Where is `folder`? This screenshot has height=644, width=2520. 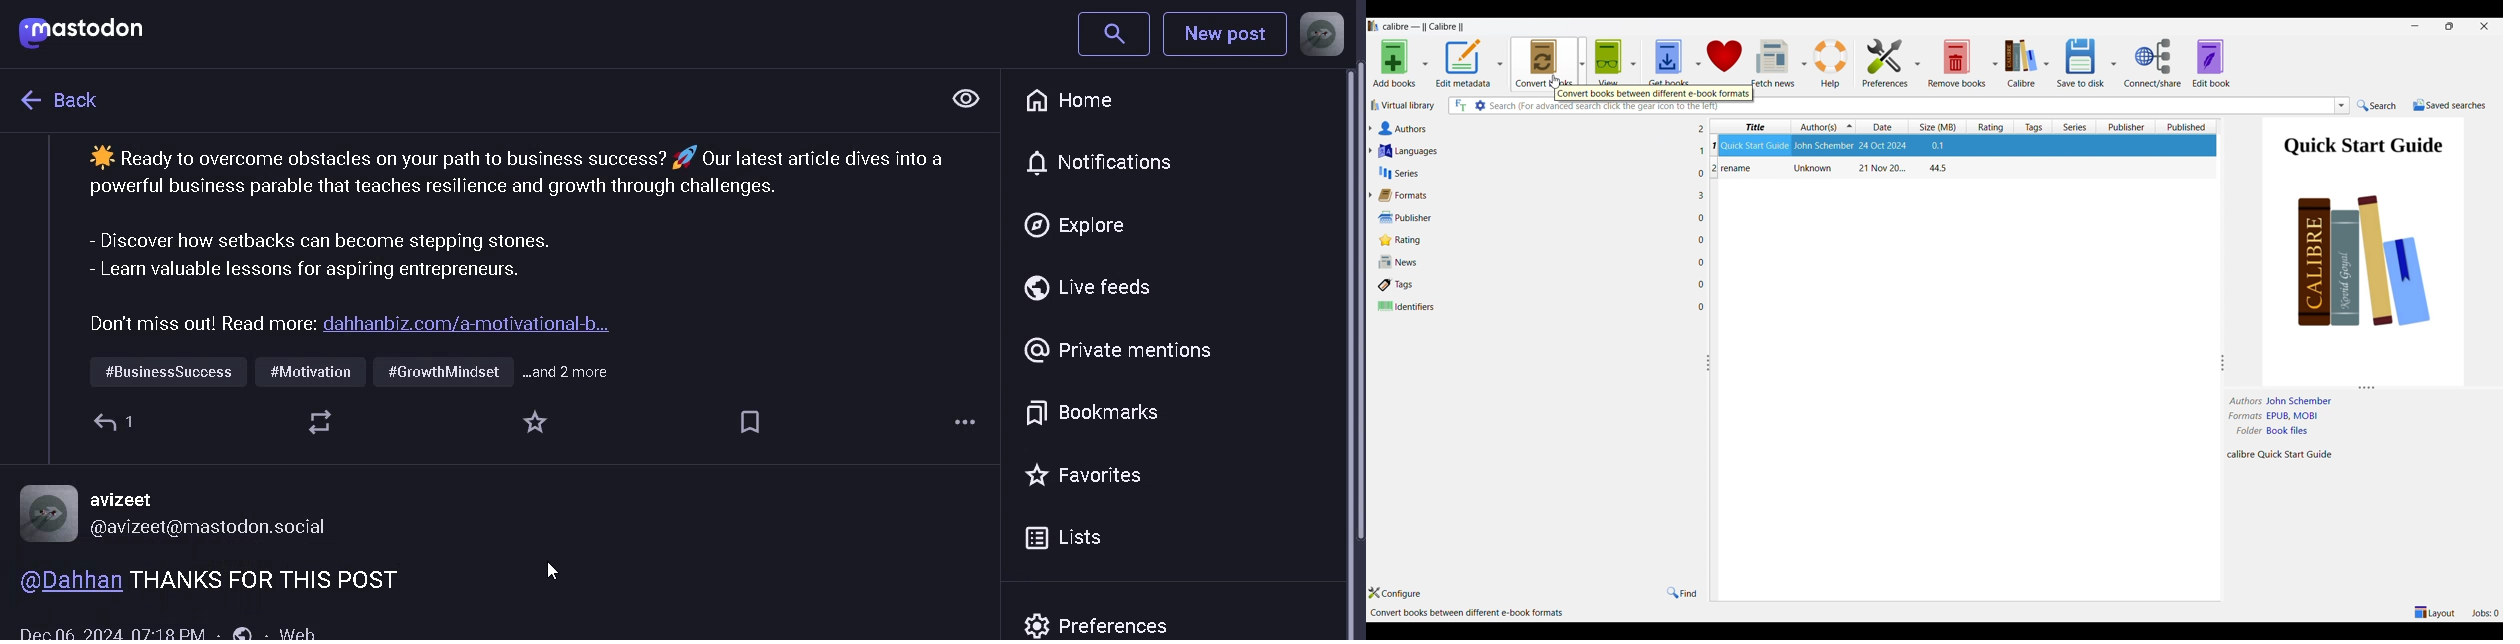
folder is located at coordinates (2248, 431).